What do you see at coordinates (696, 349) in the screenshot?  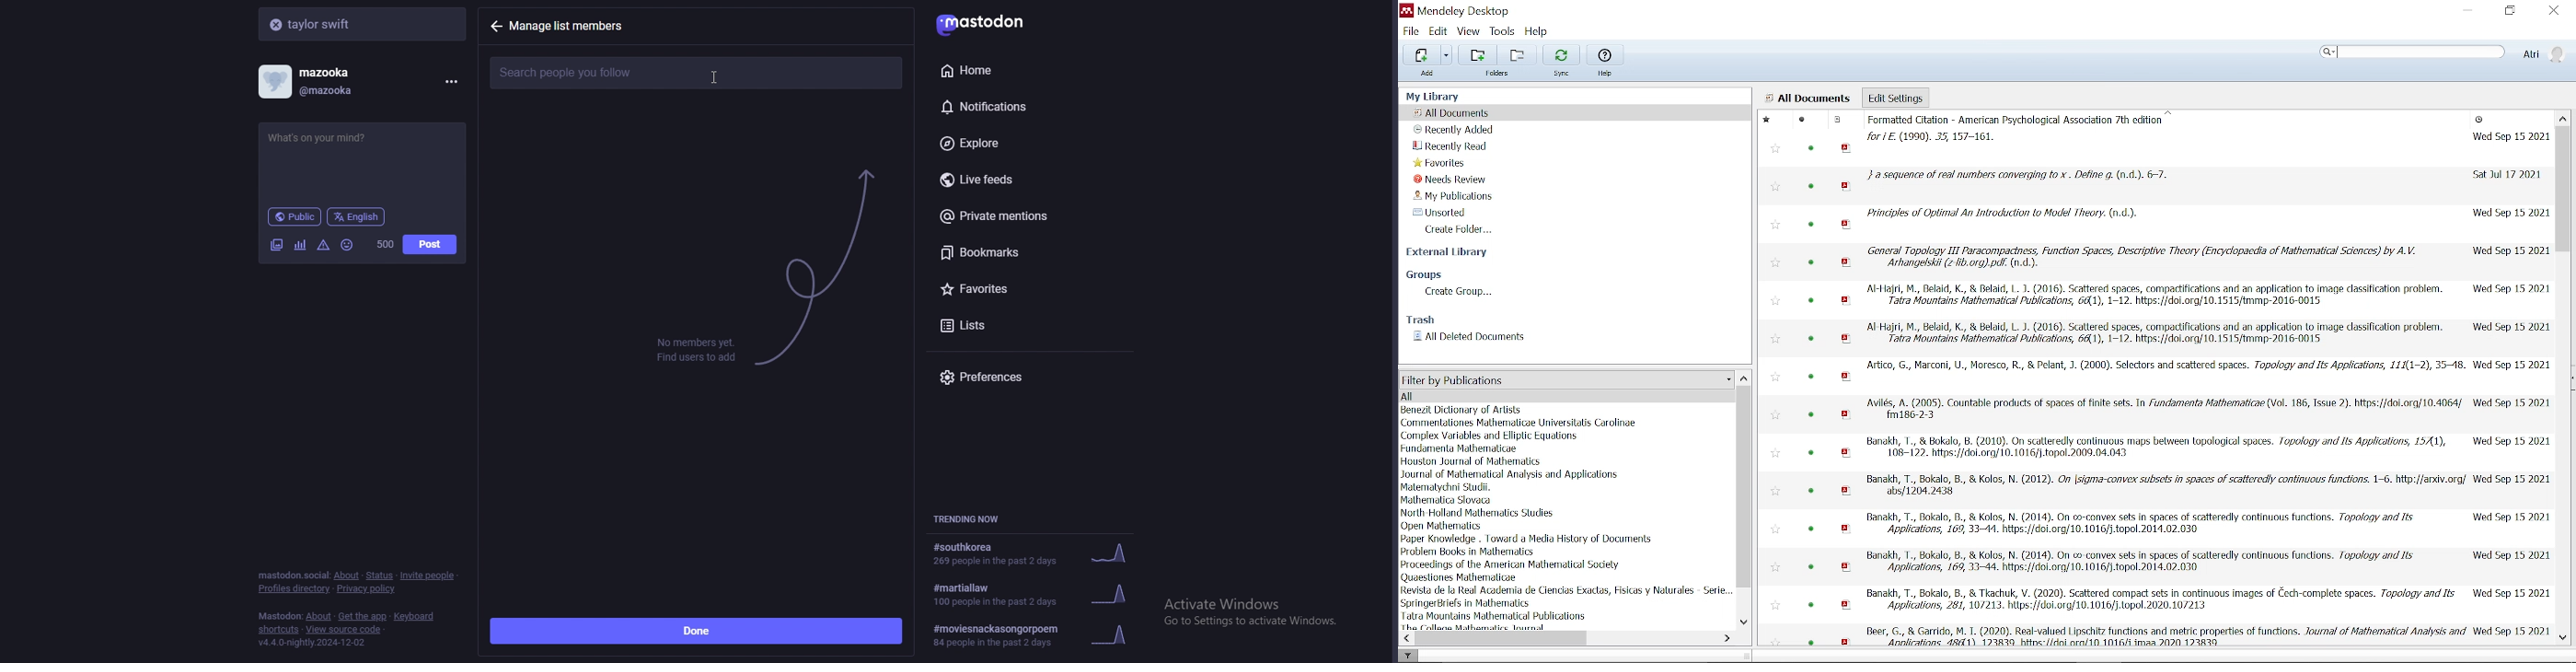 I see `info` at bounding box center [696, 349].